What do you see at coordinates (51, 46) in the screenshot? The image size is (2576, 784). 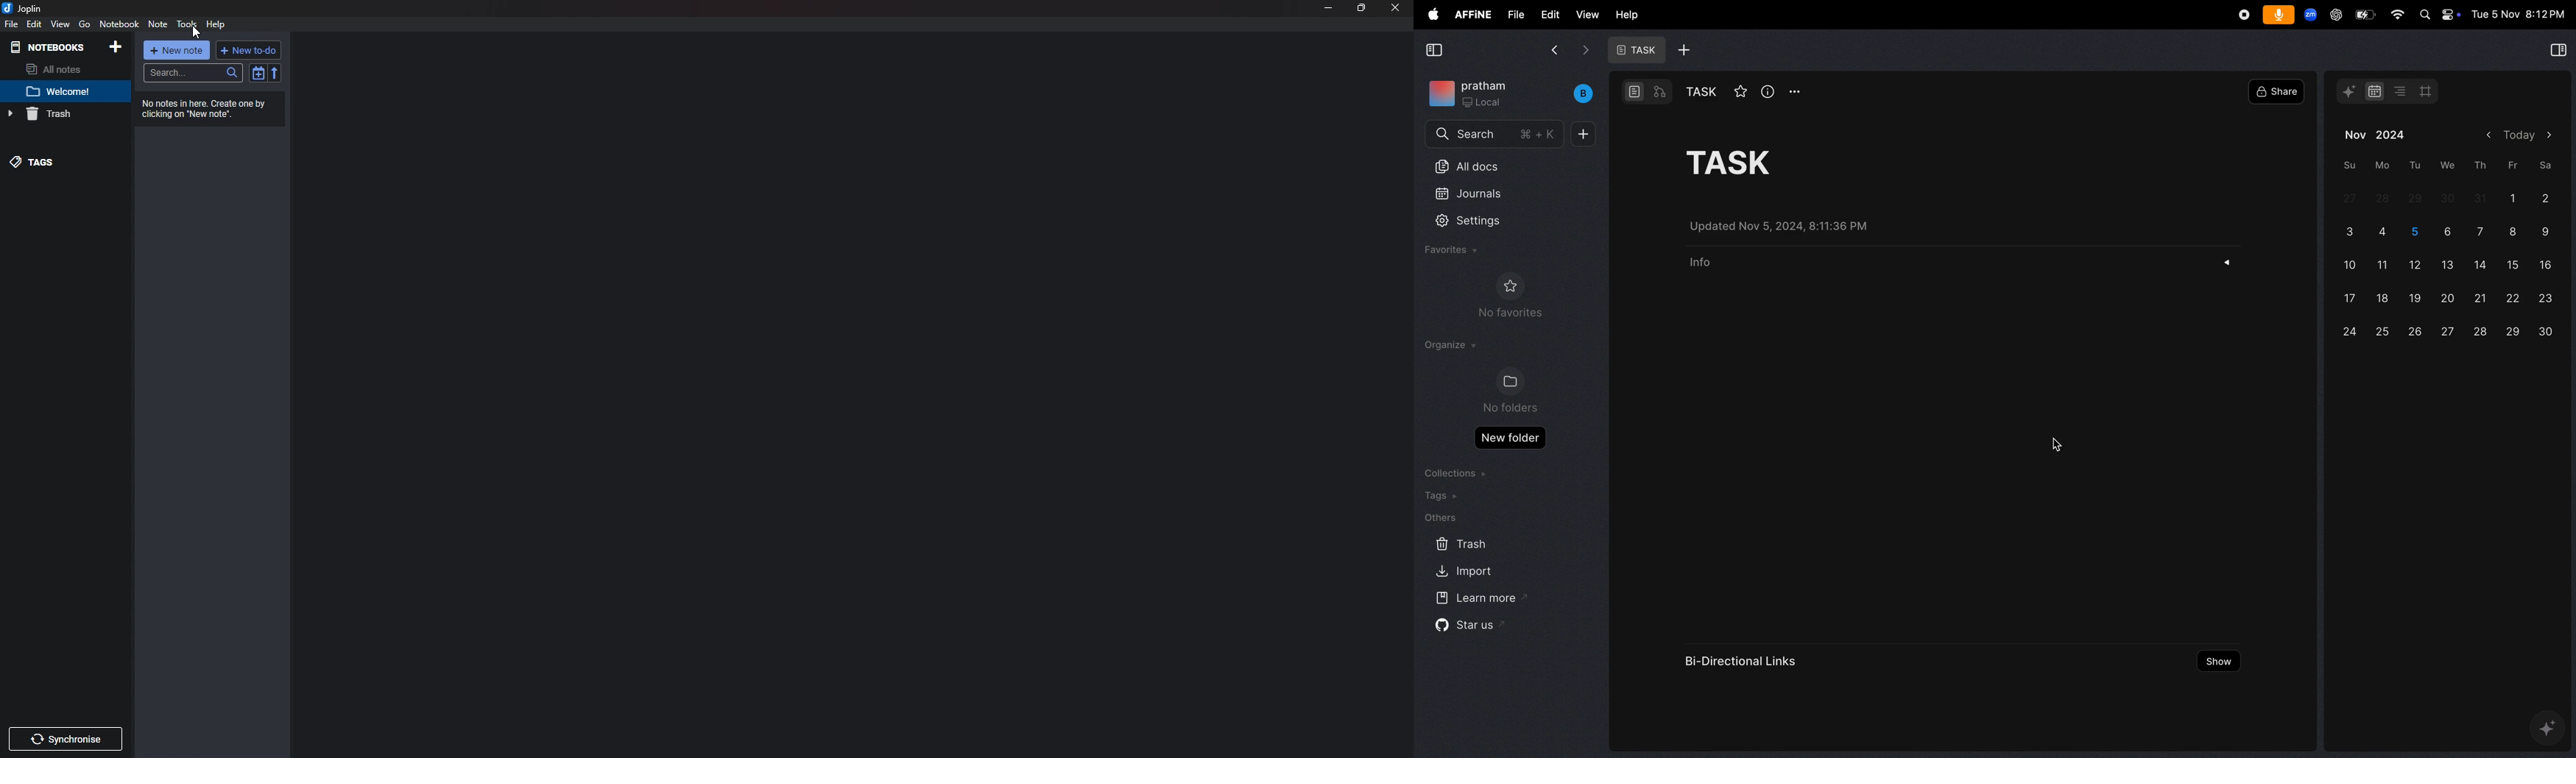 I see `Notebooks` at bounding box center [51, 46].